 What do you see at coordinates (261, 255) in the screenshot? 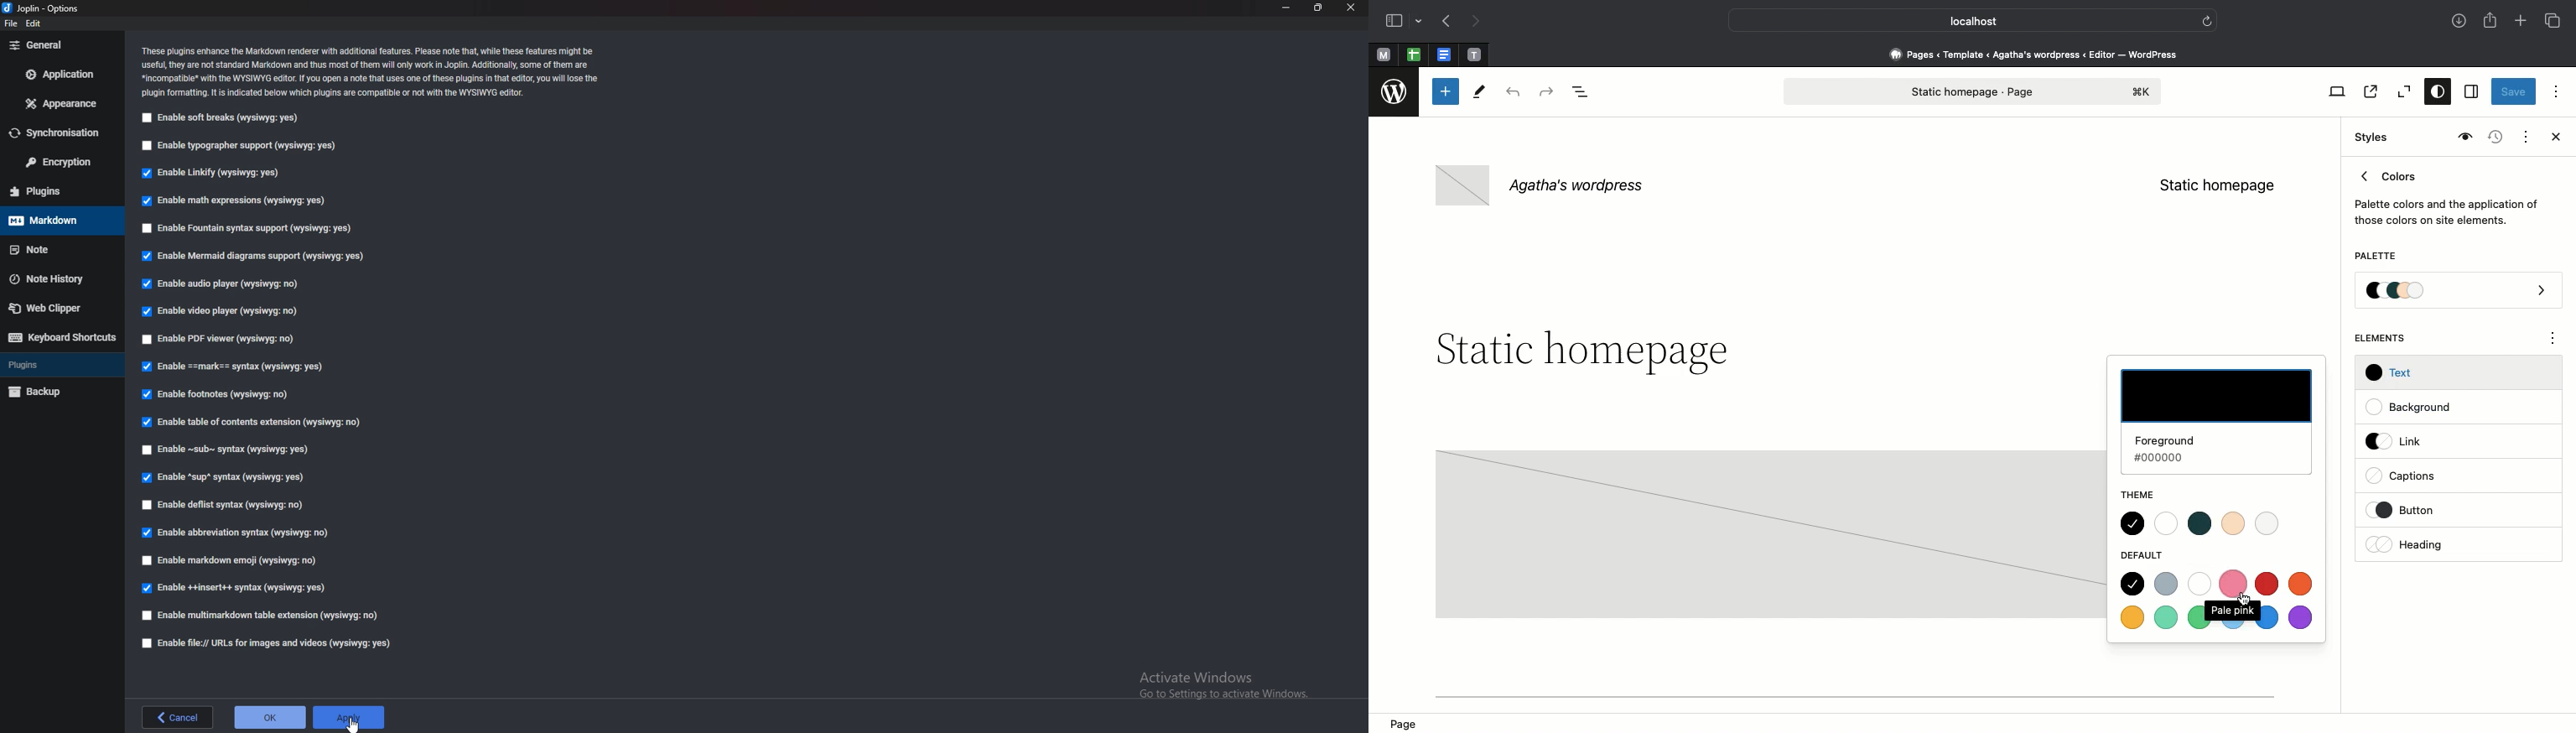
I see `enable Mermaid diagram support` at bounding box center [261, 255].